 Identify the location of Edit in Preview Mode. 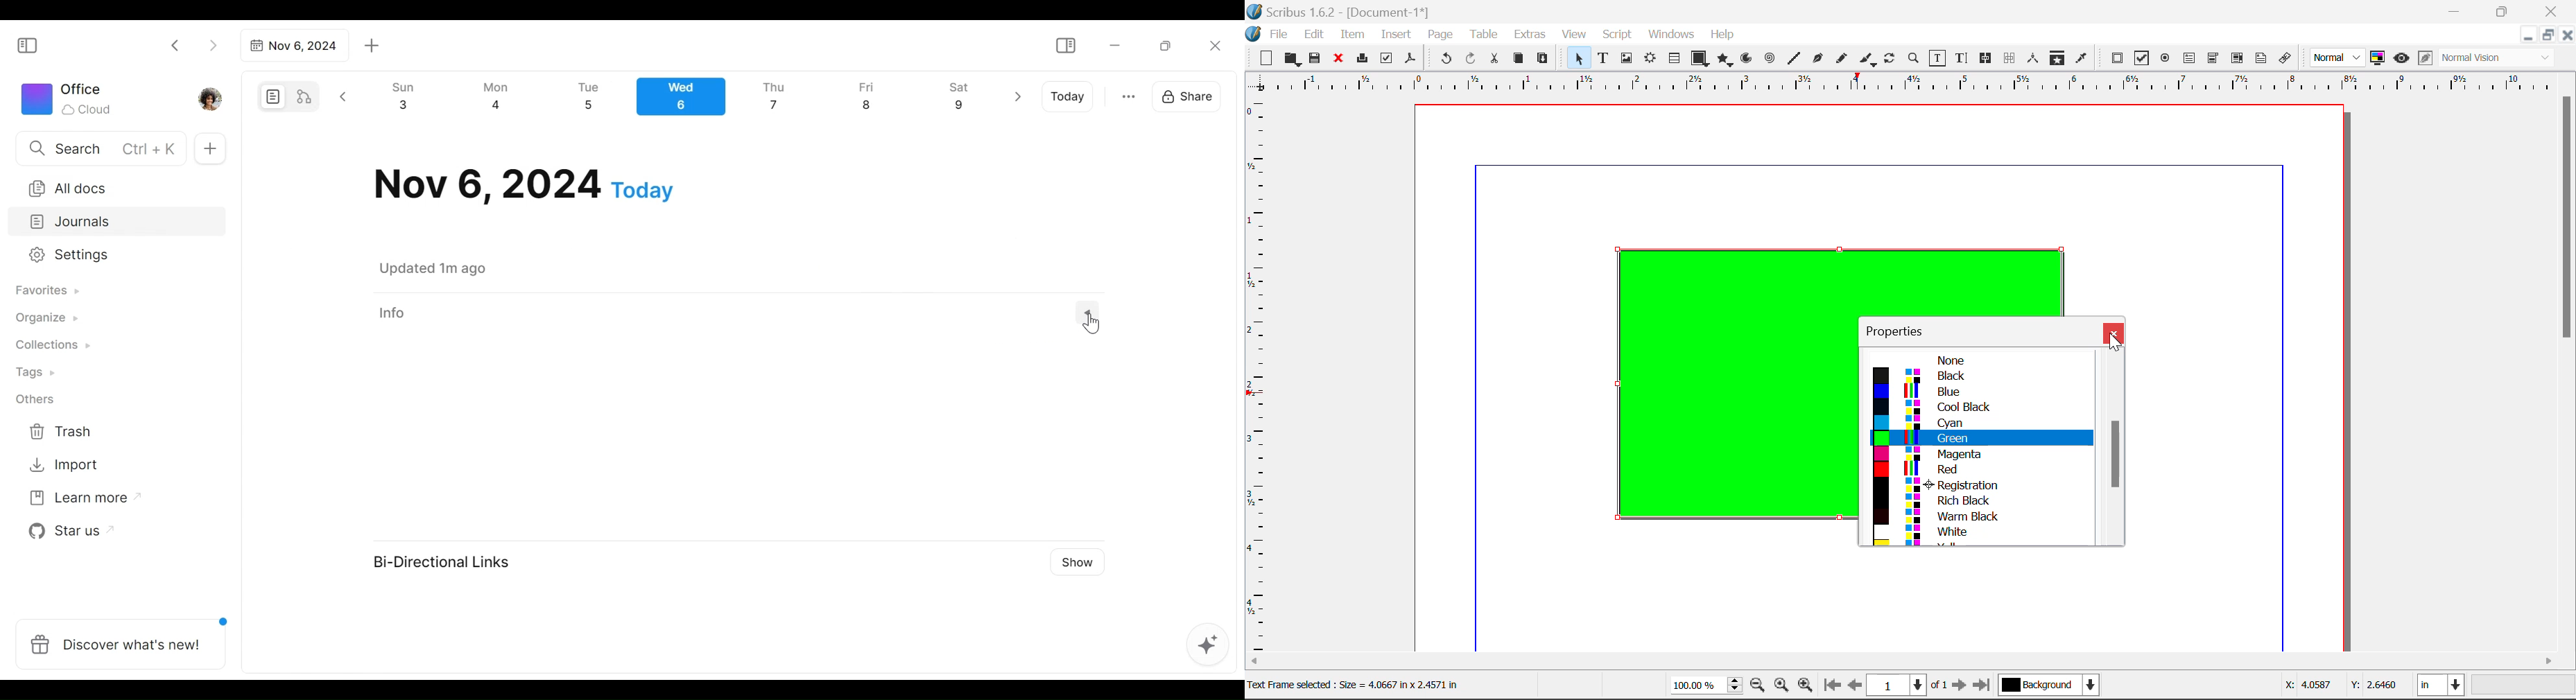
(2425, 60).